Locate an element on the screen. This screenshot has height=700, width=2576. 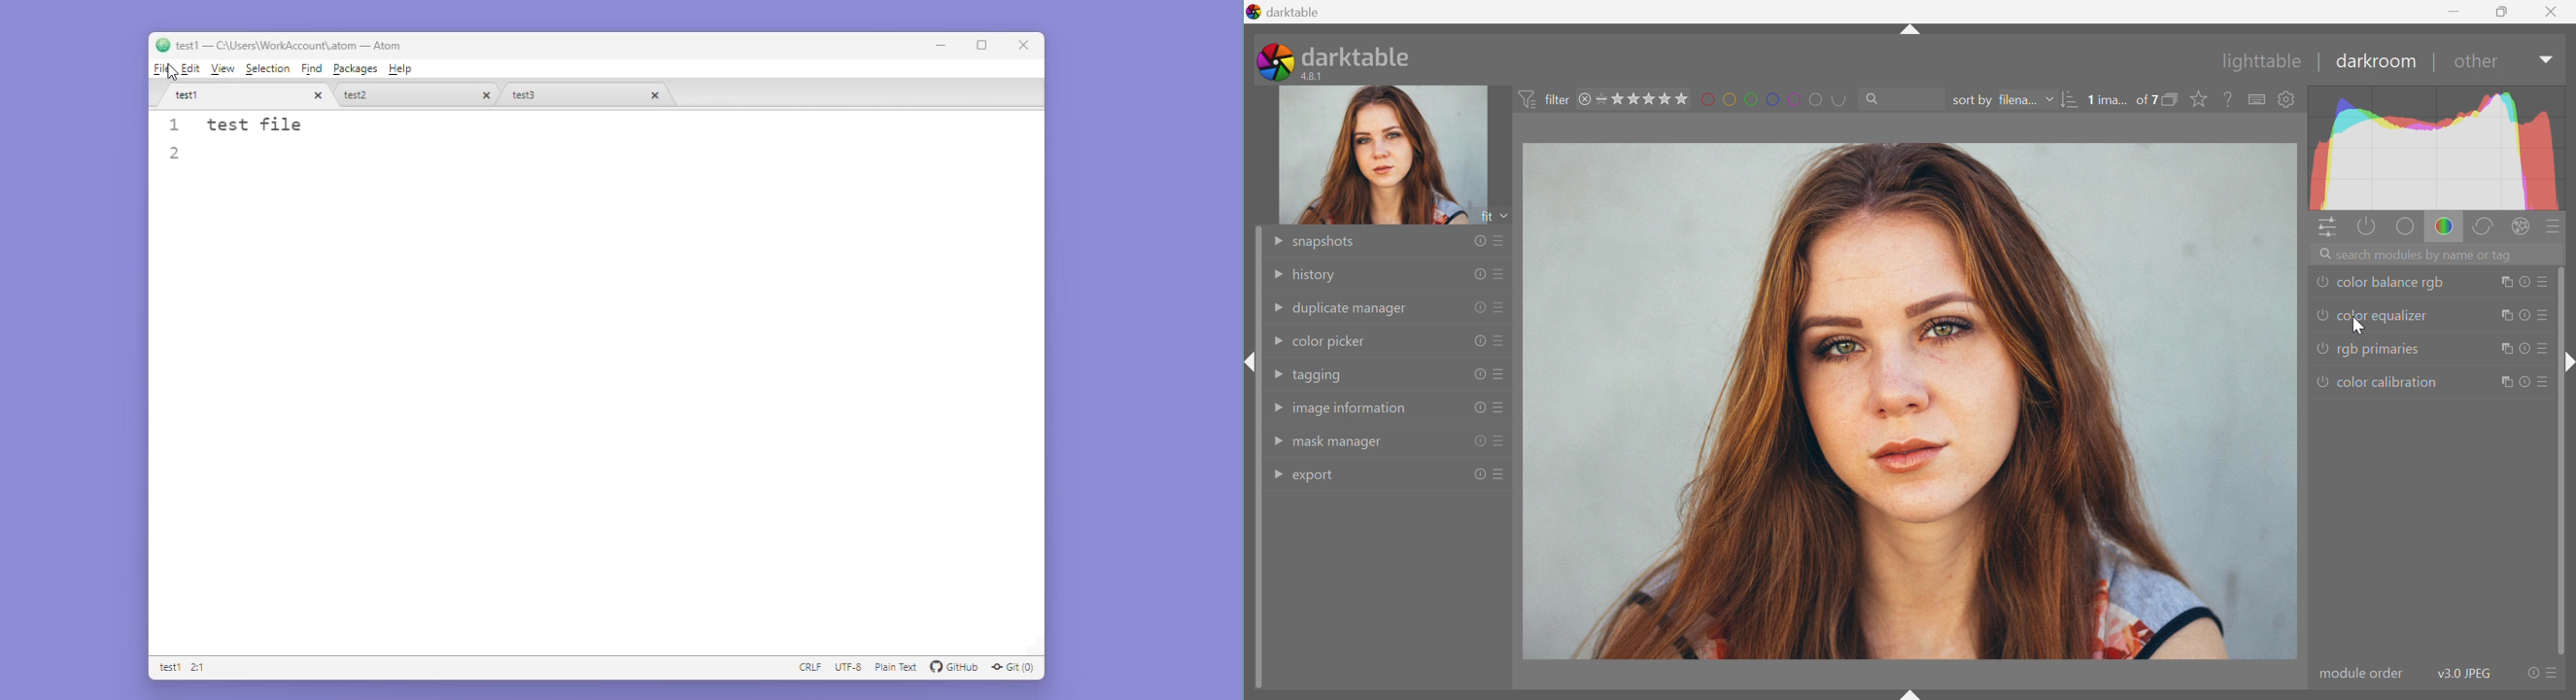
Minimize is located at coordinates (2454, 11).